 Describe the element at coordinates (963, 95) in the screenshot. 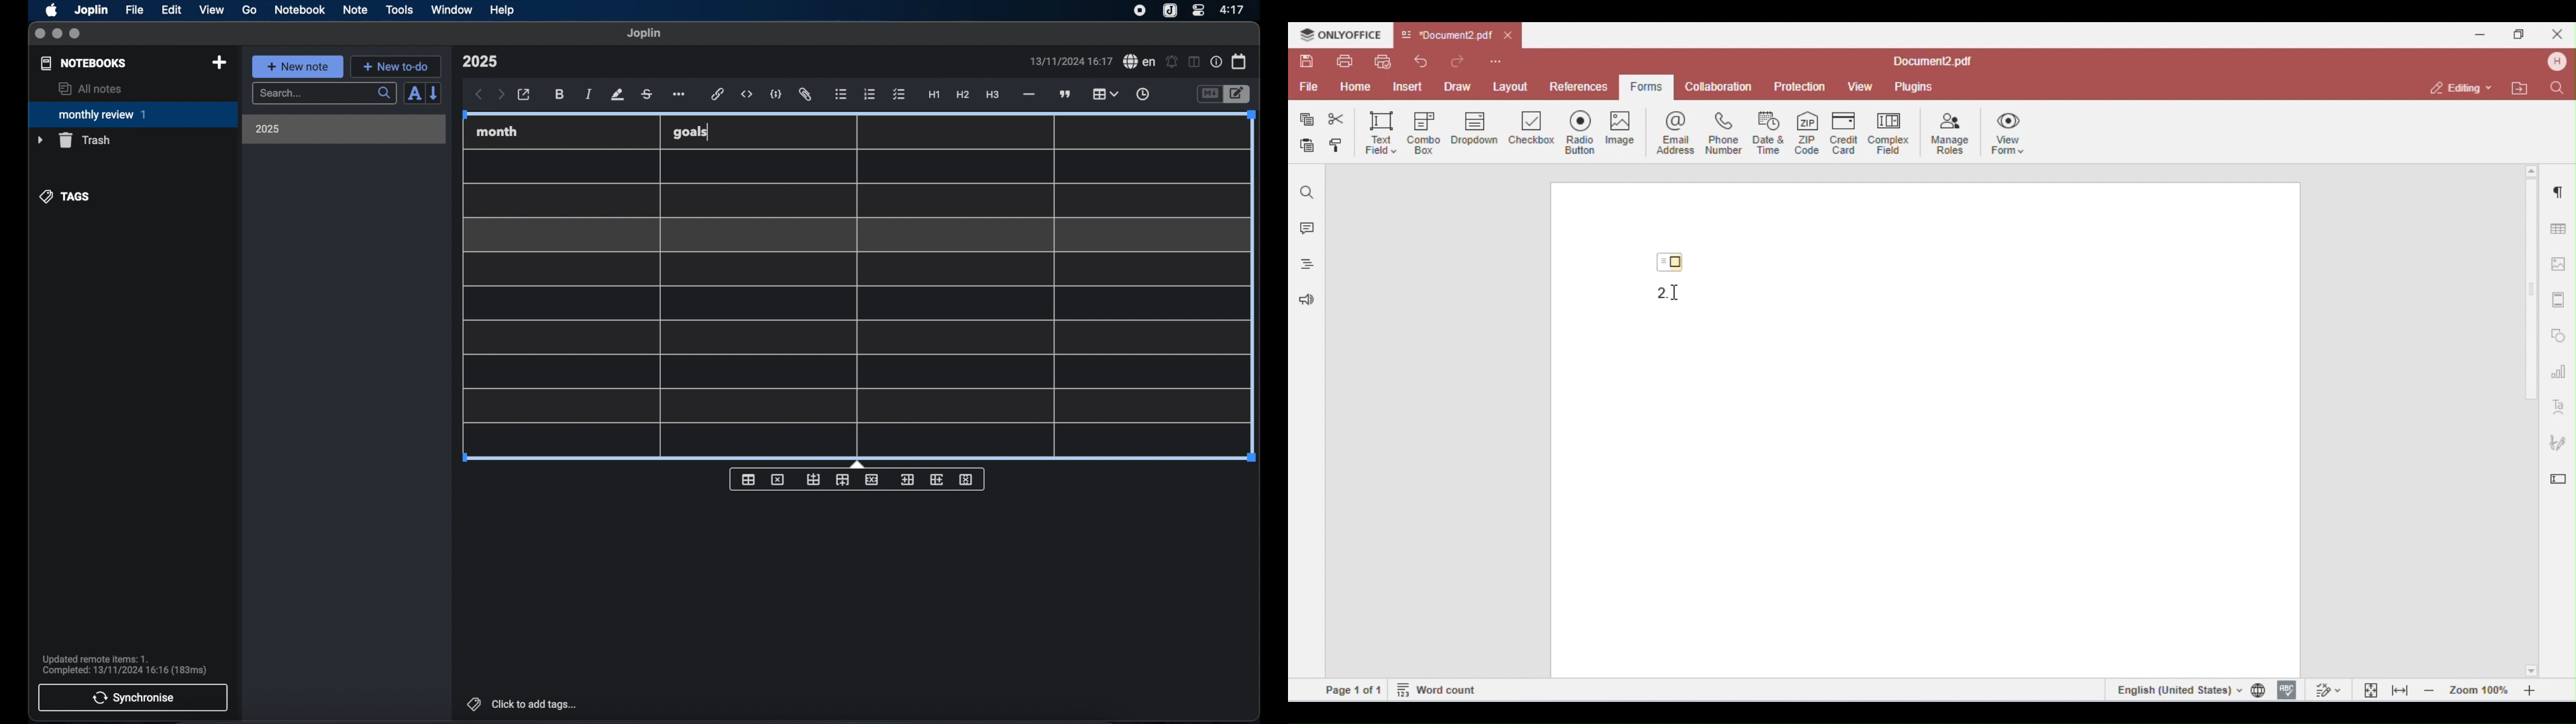

I see `heading 2` at that location.